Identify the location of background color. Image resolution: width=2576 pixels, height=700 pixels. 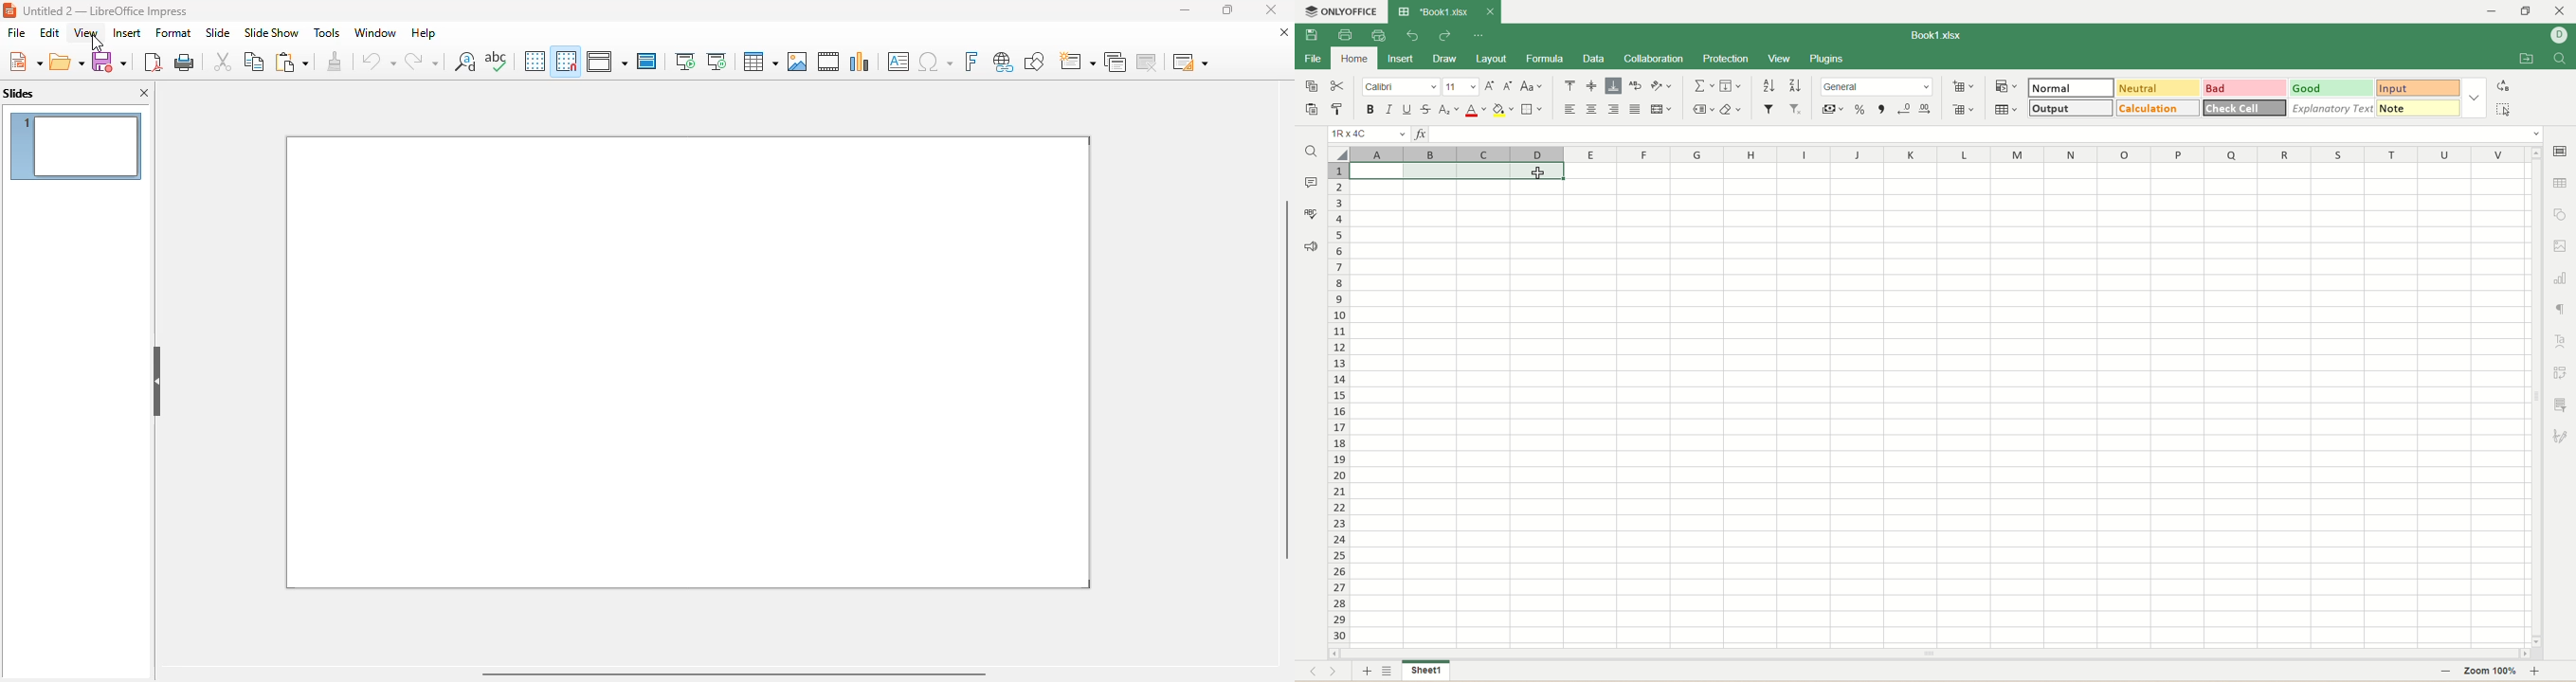
(1502, 109).